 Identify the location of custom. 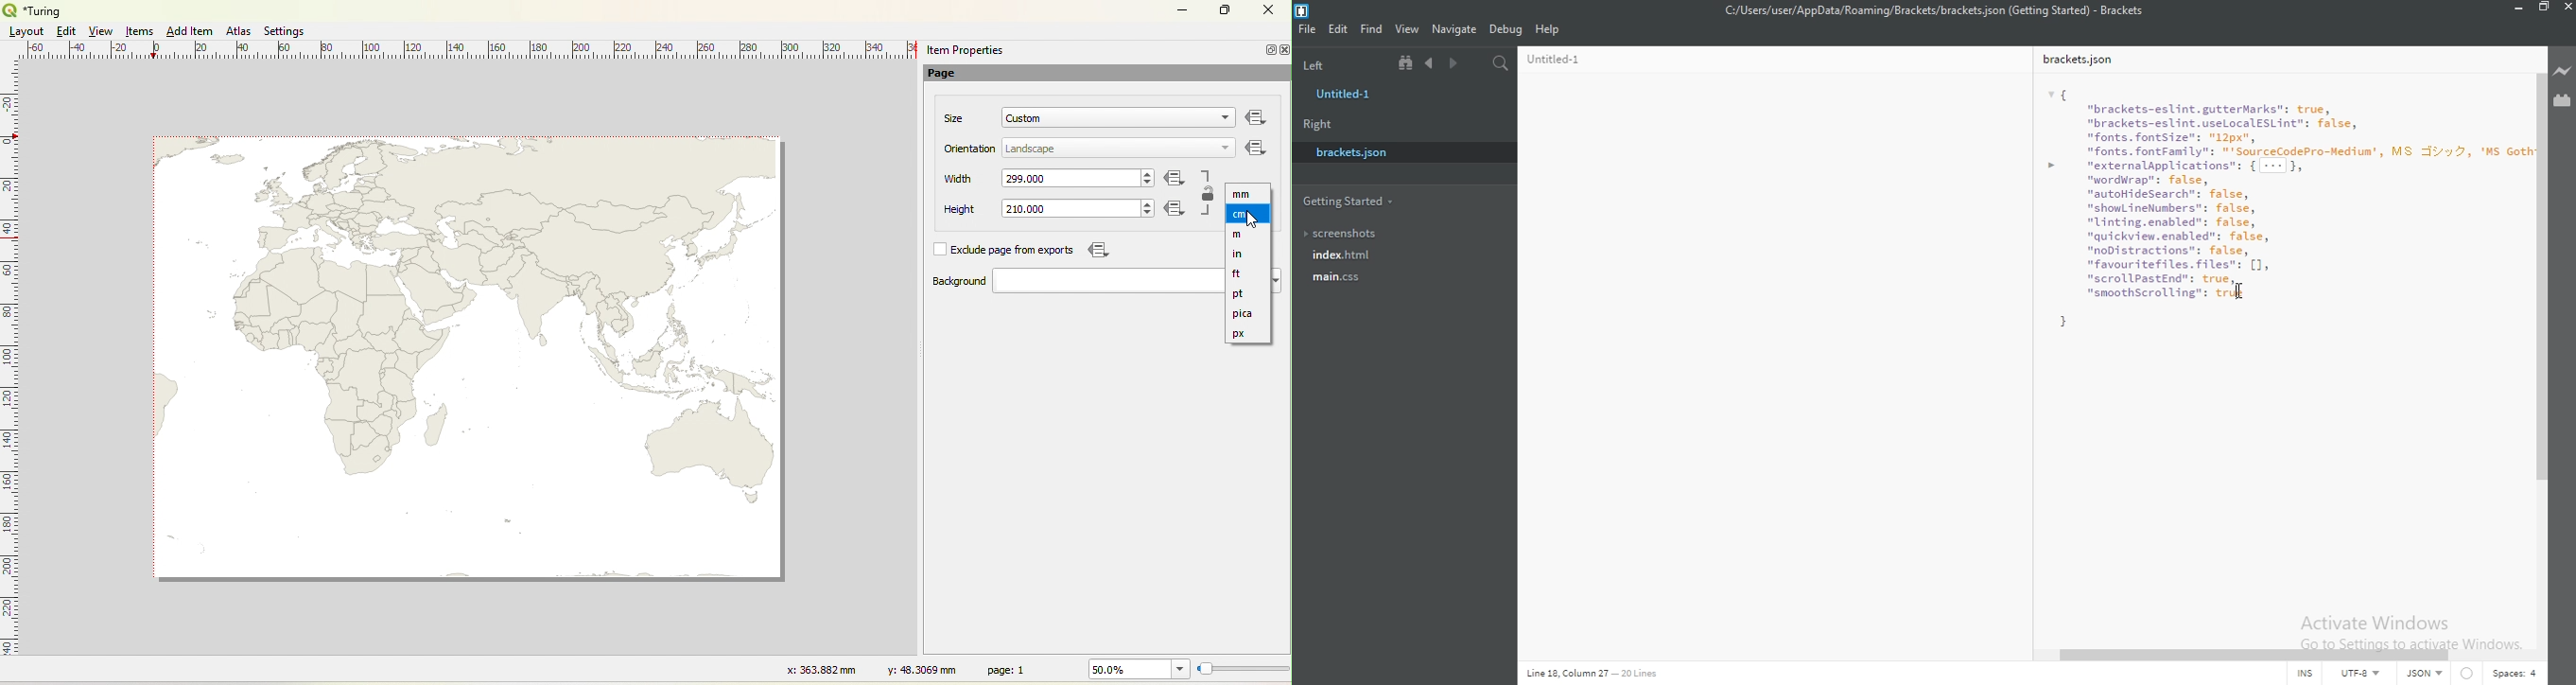
(1024, 118).